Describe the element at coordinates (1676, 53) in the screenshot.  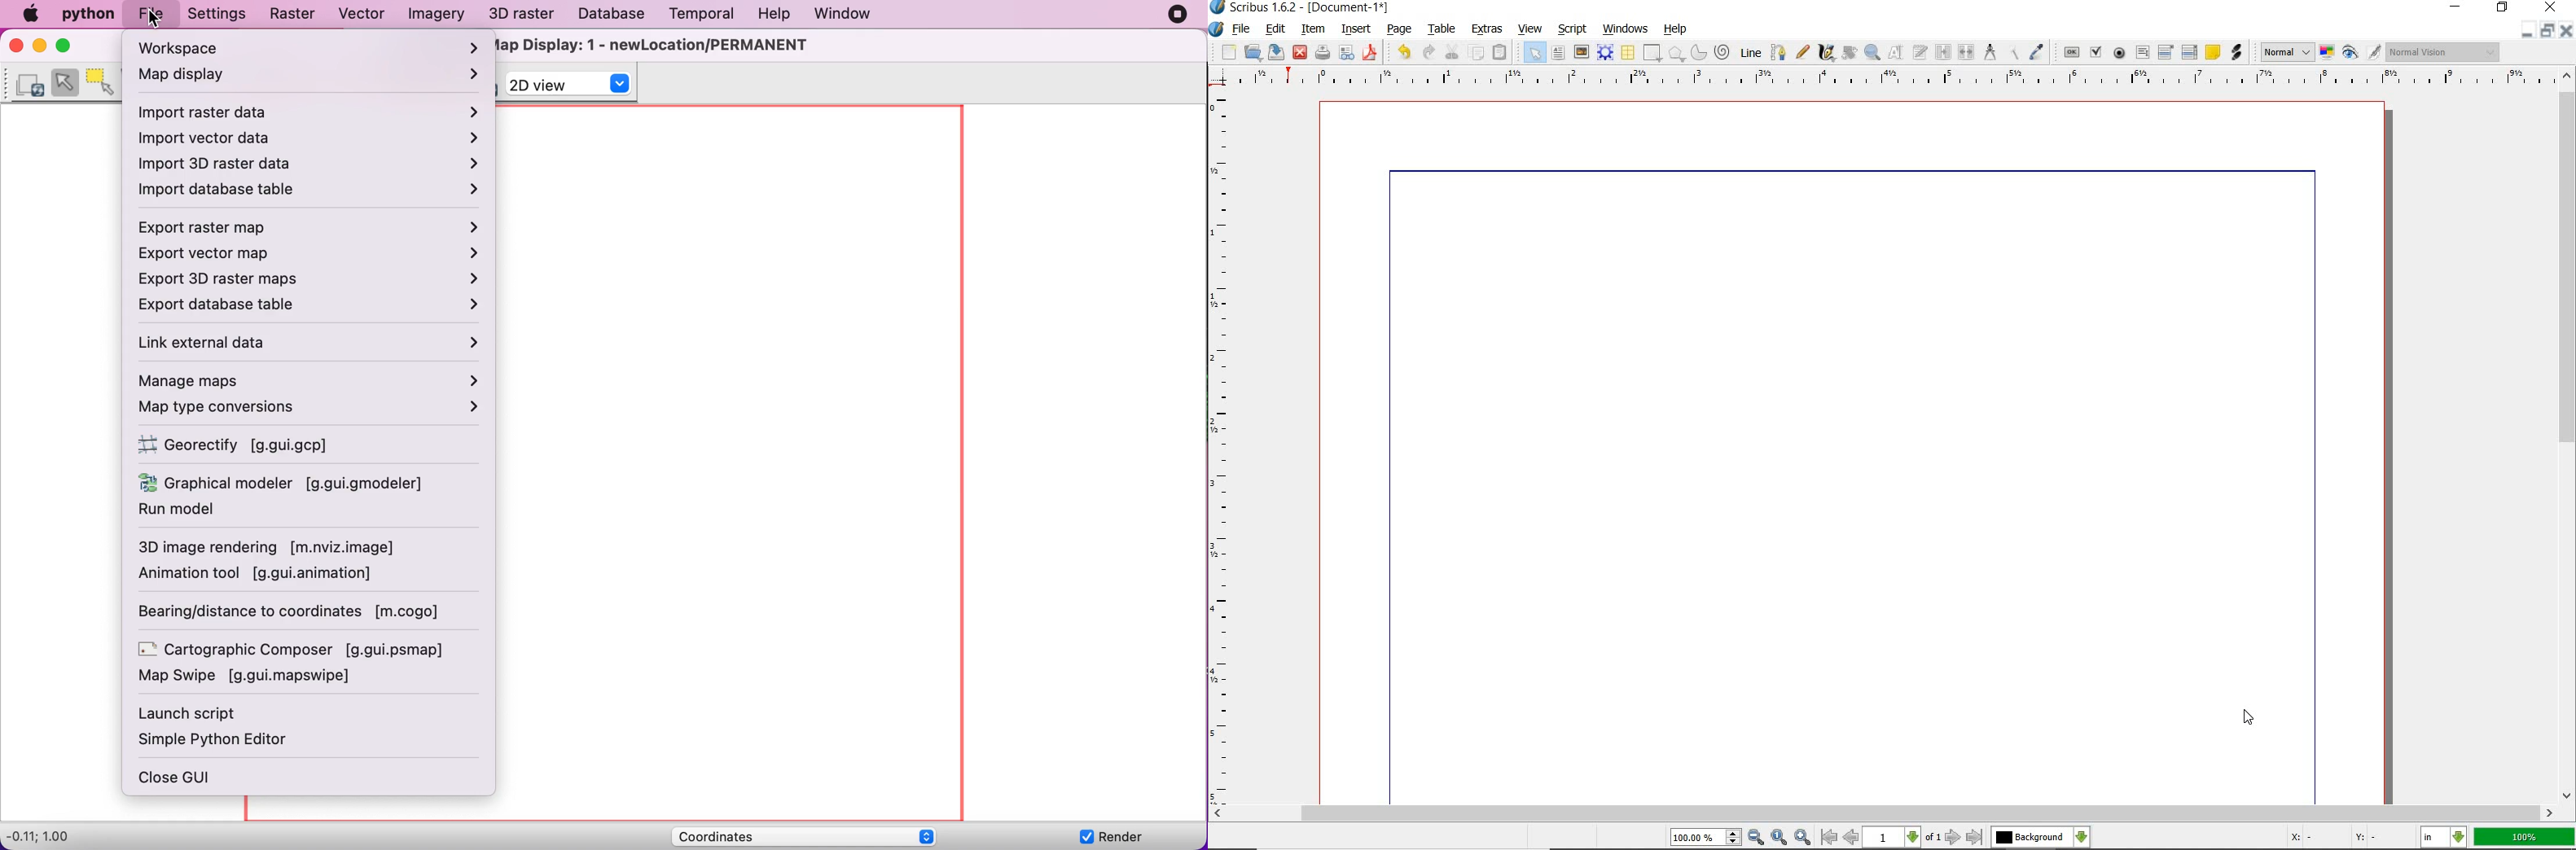
I see `shape` at that location.